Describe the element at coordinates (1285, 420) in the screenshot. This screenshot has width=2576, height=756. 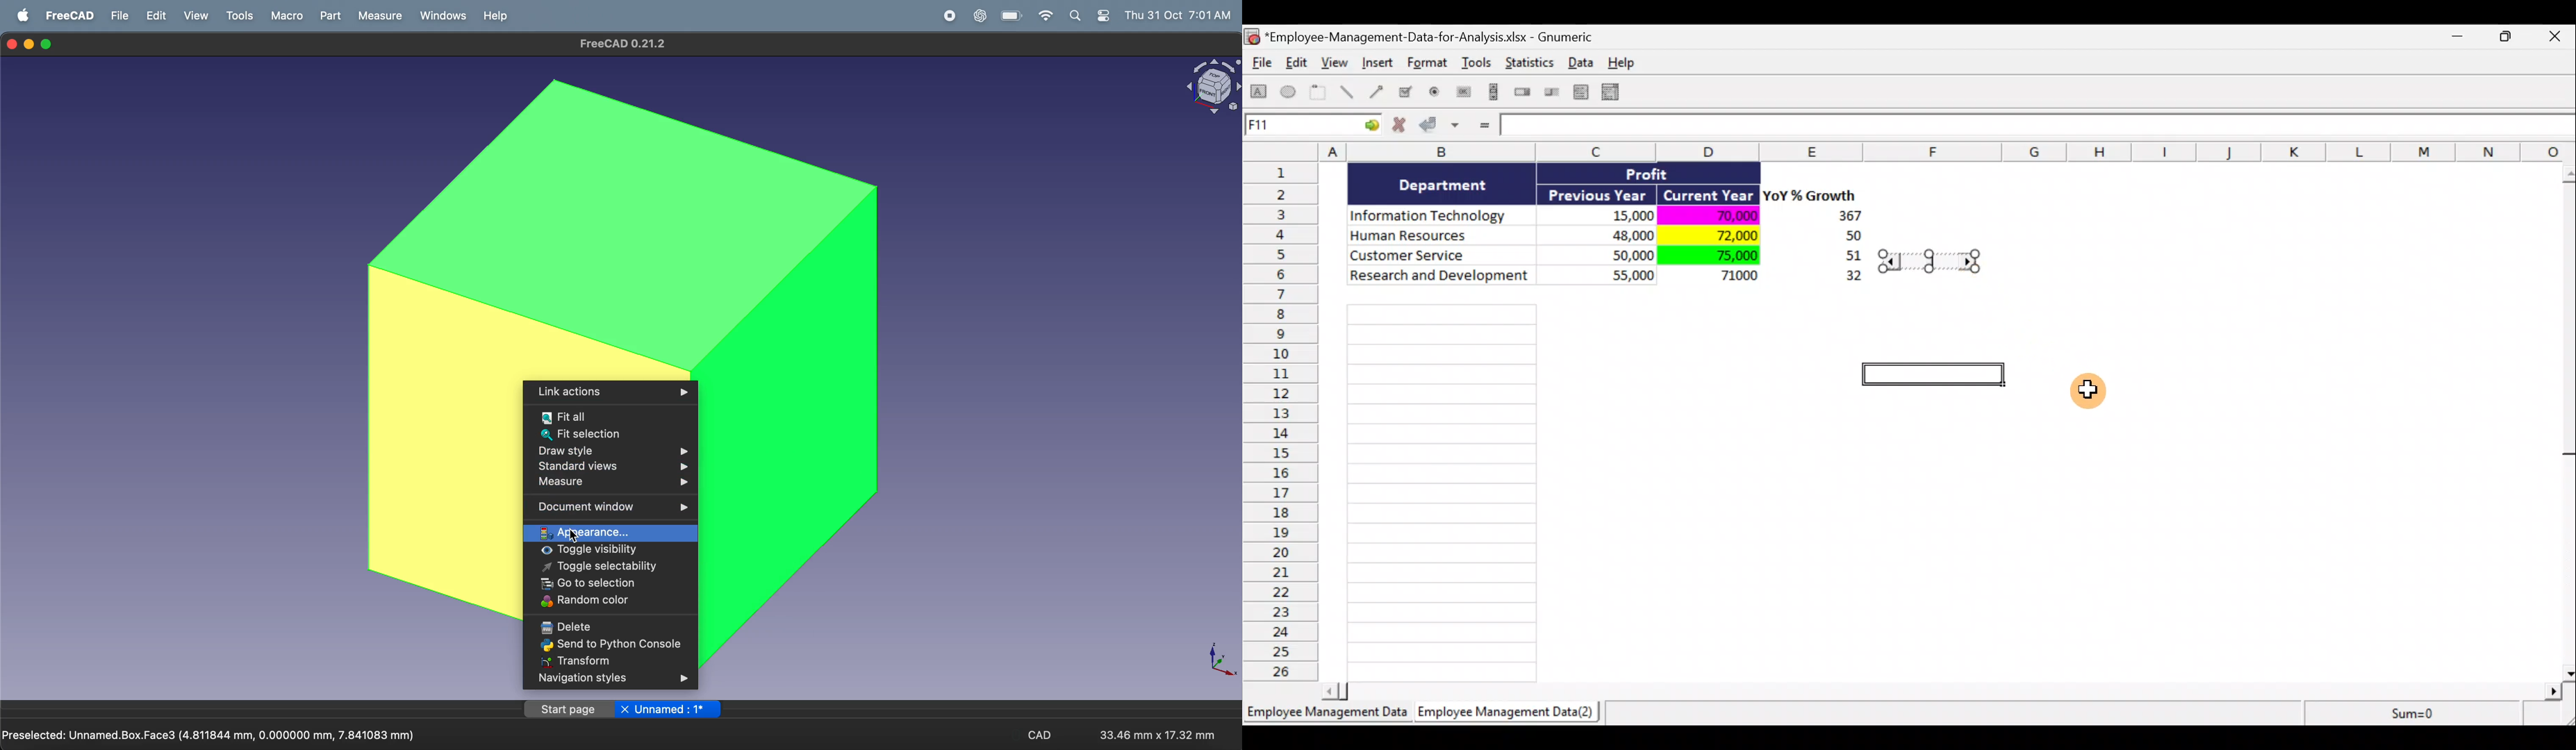
I see `Rows` at that location.